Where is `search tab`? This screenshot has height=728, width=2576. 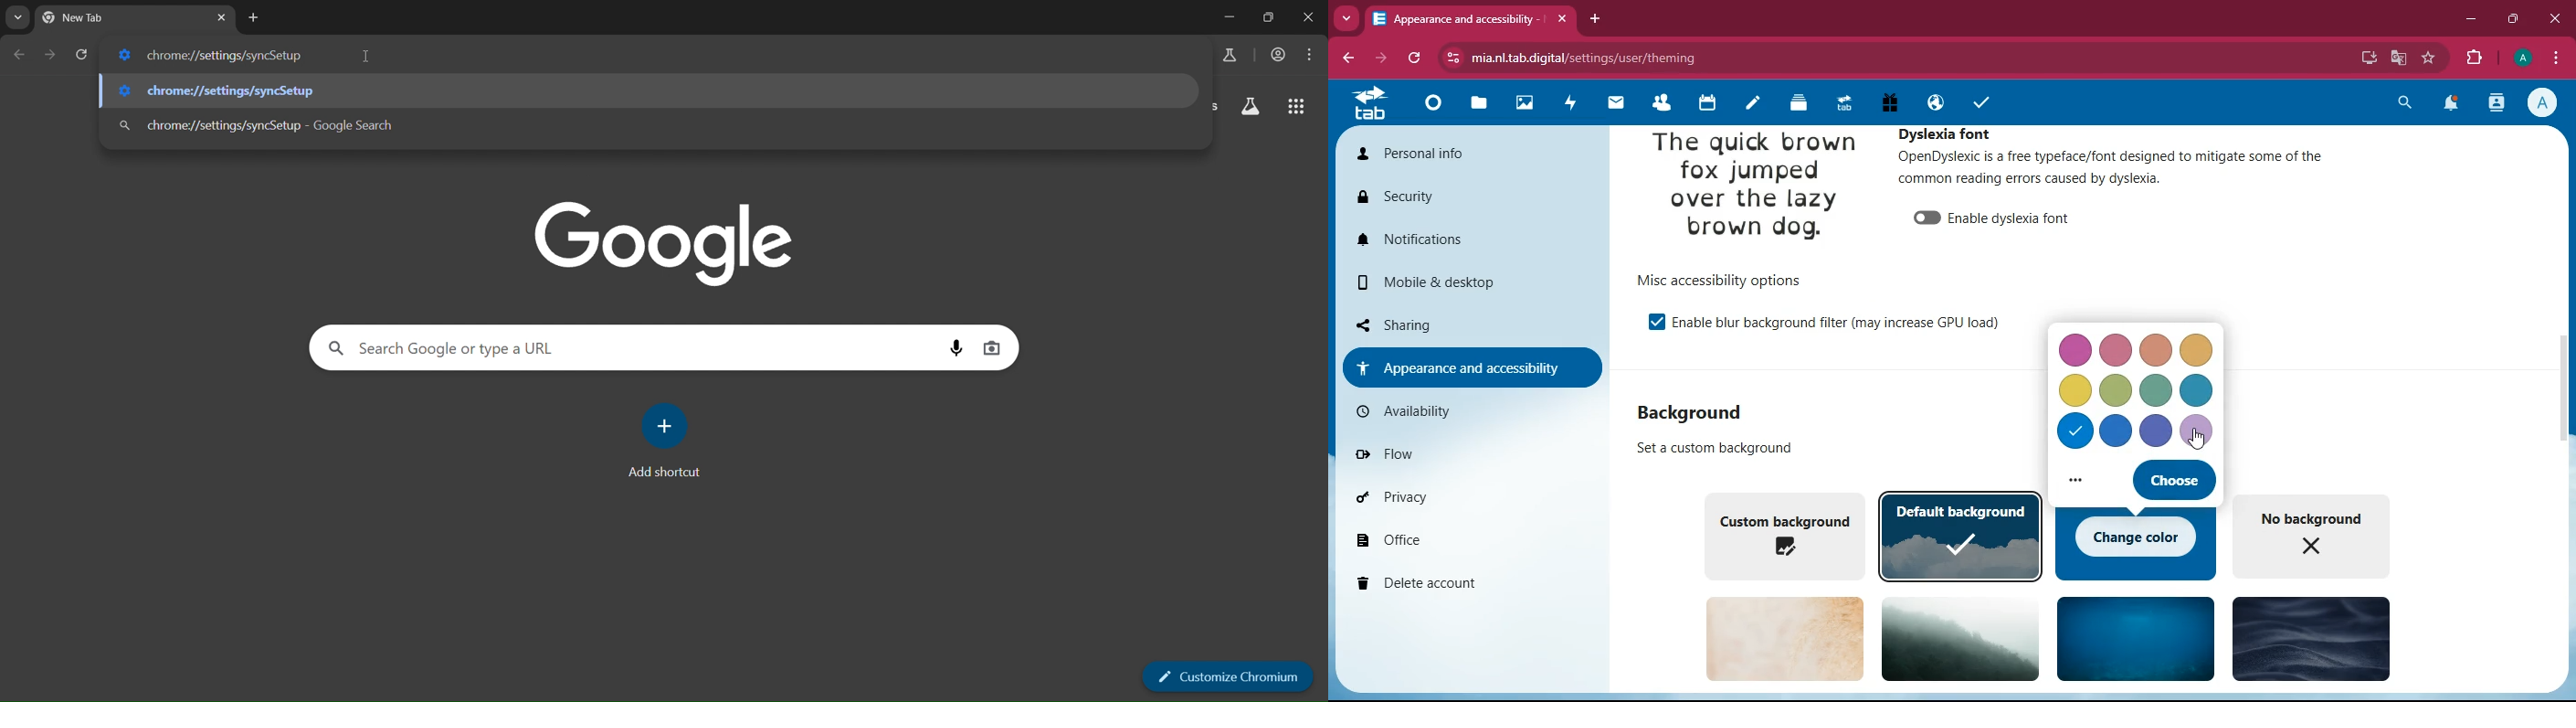
search tab is located at coordinates (17, 19).